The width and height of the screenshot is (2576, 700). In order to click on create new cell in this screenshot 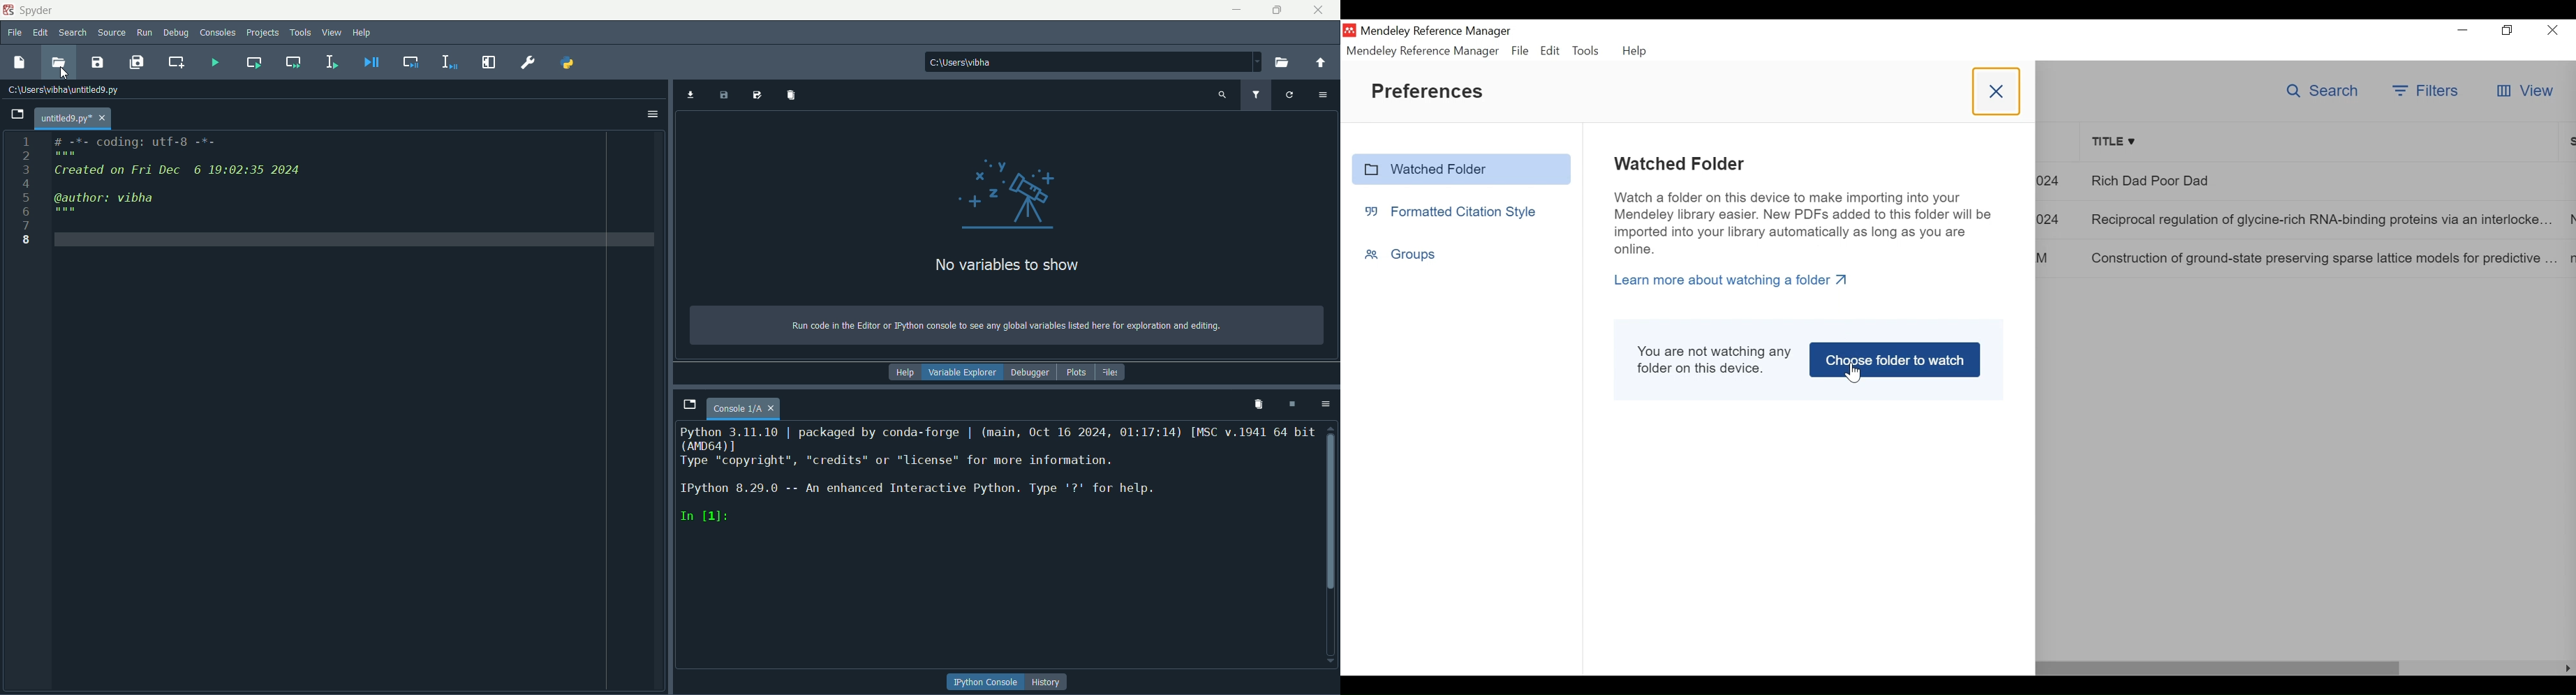, I will do `click(179, 62)`.